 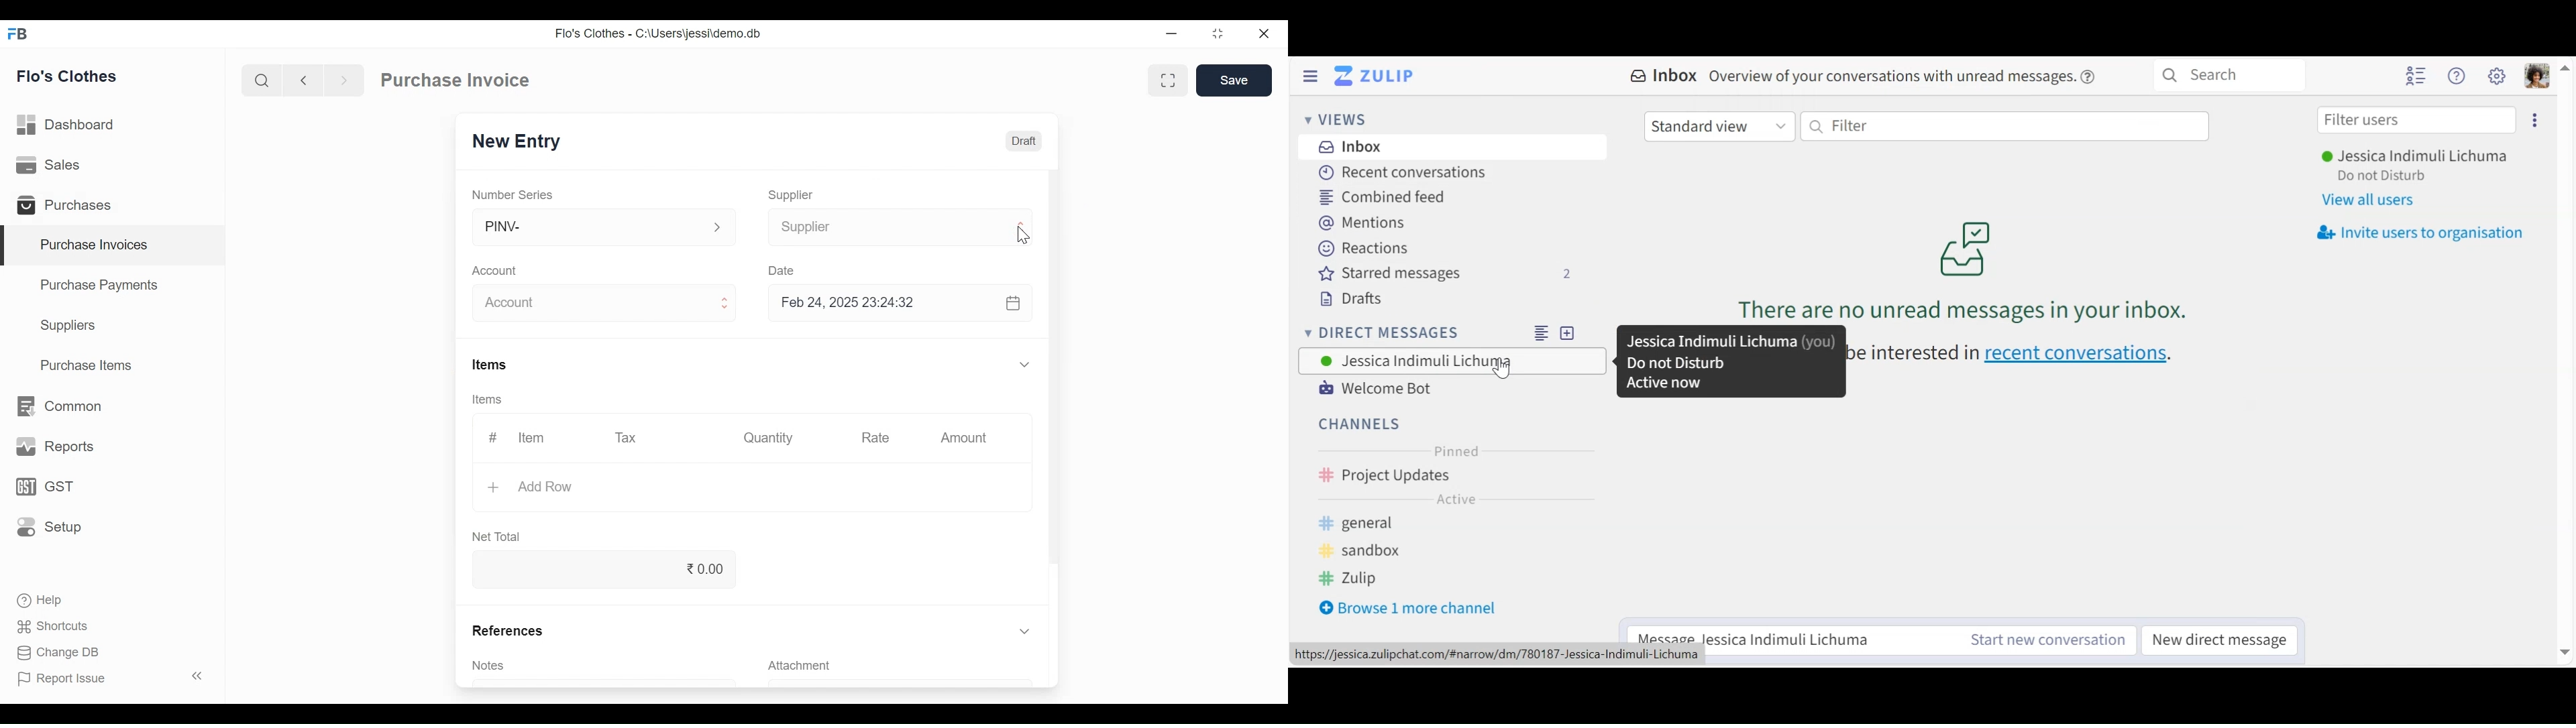 What do you see at coordinates (601, 568) in the screenshot?
I see `0.00` at bounding box center [601, 568].